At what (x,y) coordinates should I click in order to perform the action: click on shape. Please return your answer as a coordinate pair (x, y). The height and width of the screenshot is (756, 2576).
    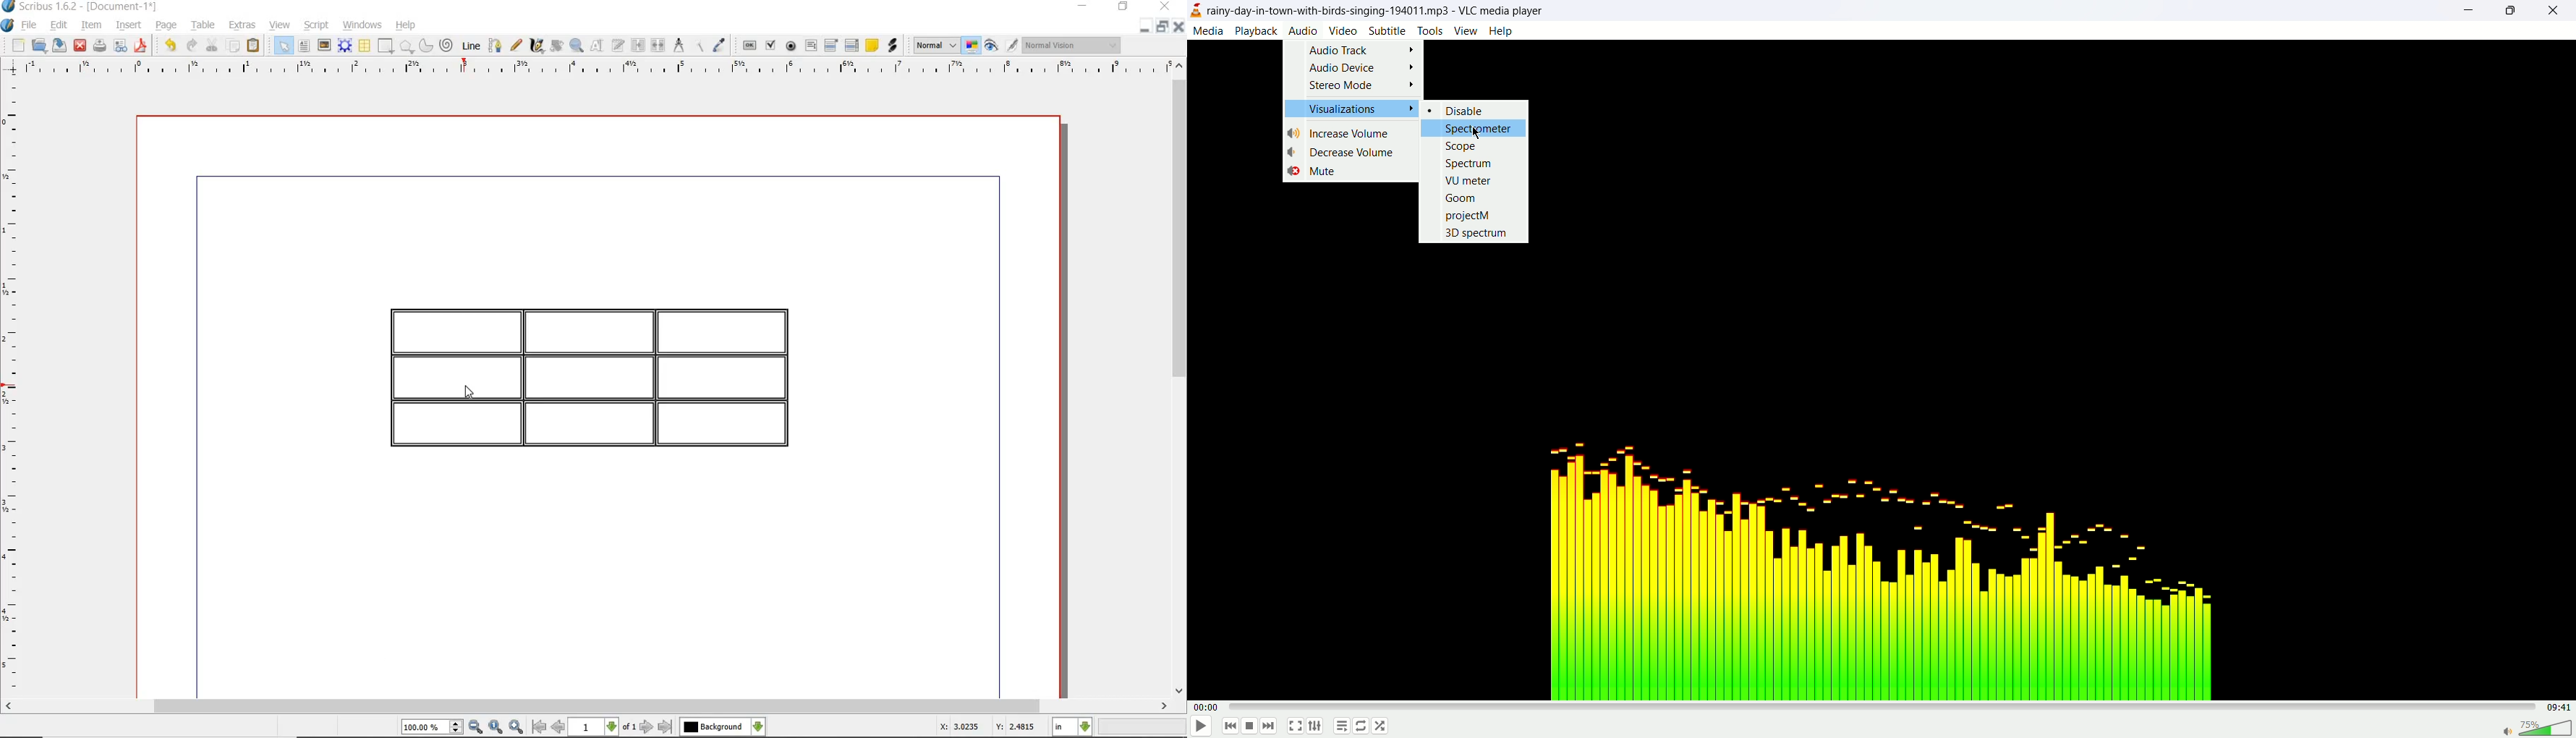
    Looking at the image, I should click on (384, 47).